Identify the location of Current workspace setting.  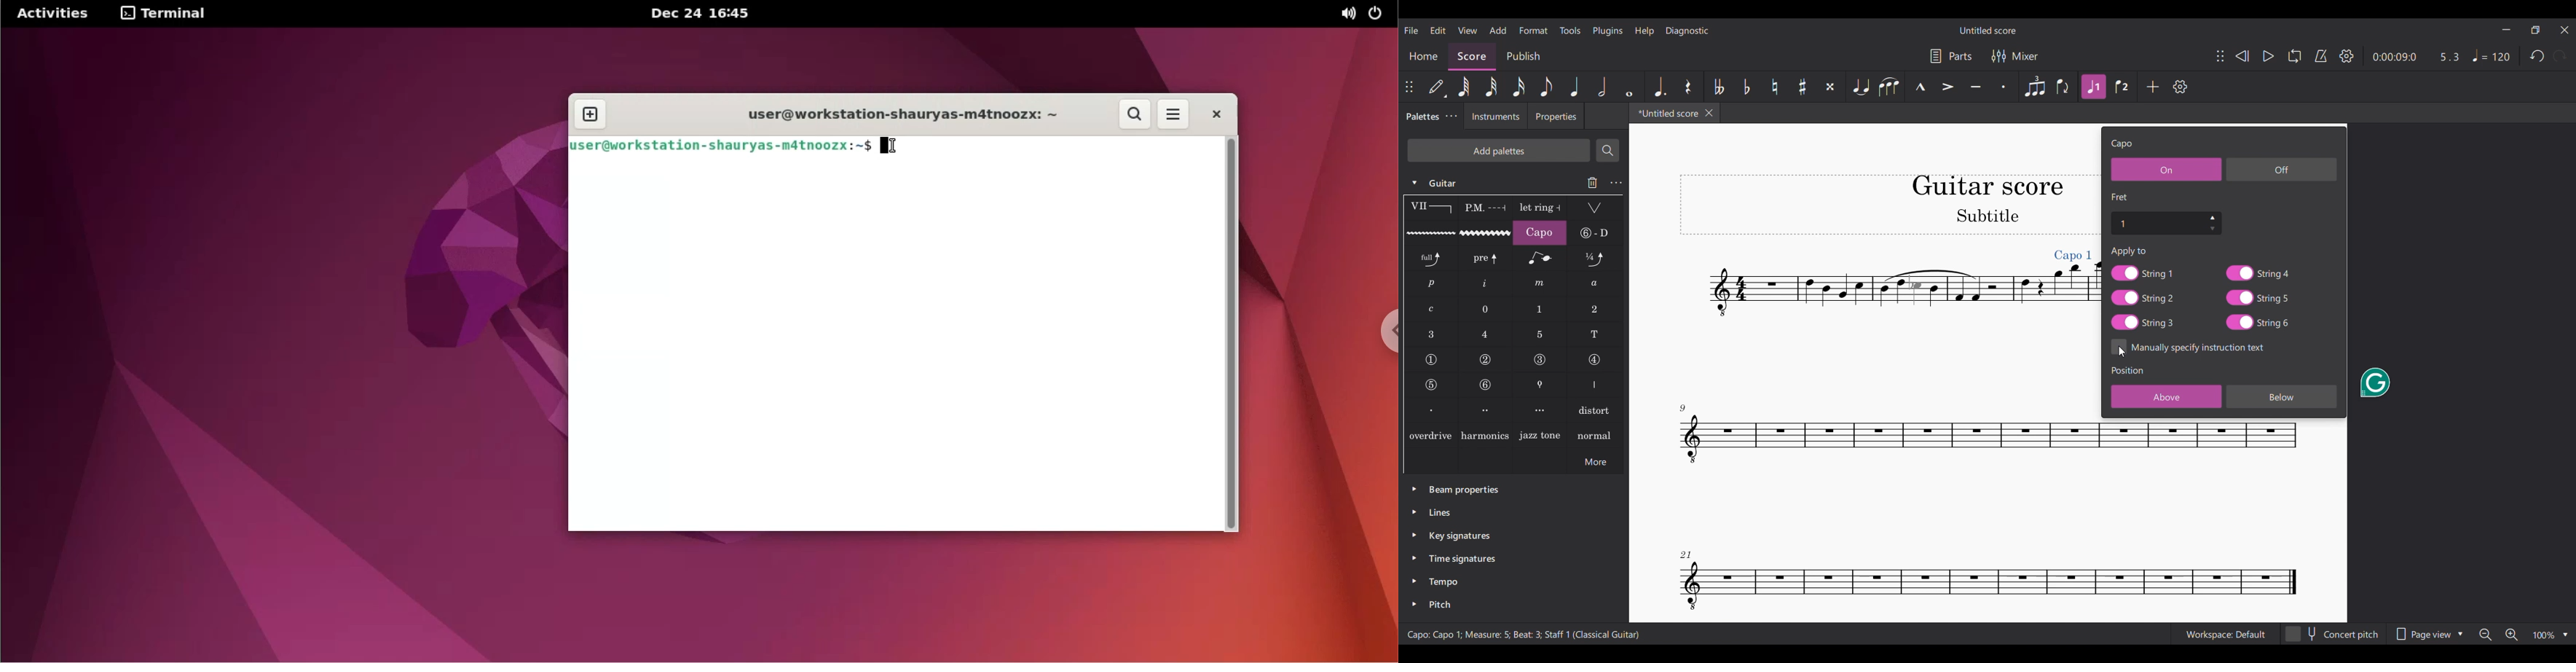
(2226, 634).